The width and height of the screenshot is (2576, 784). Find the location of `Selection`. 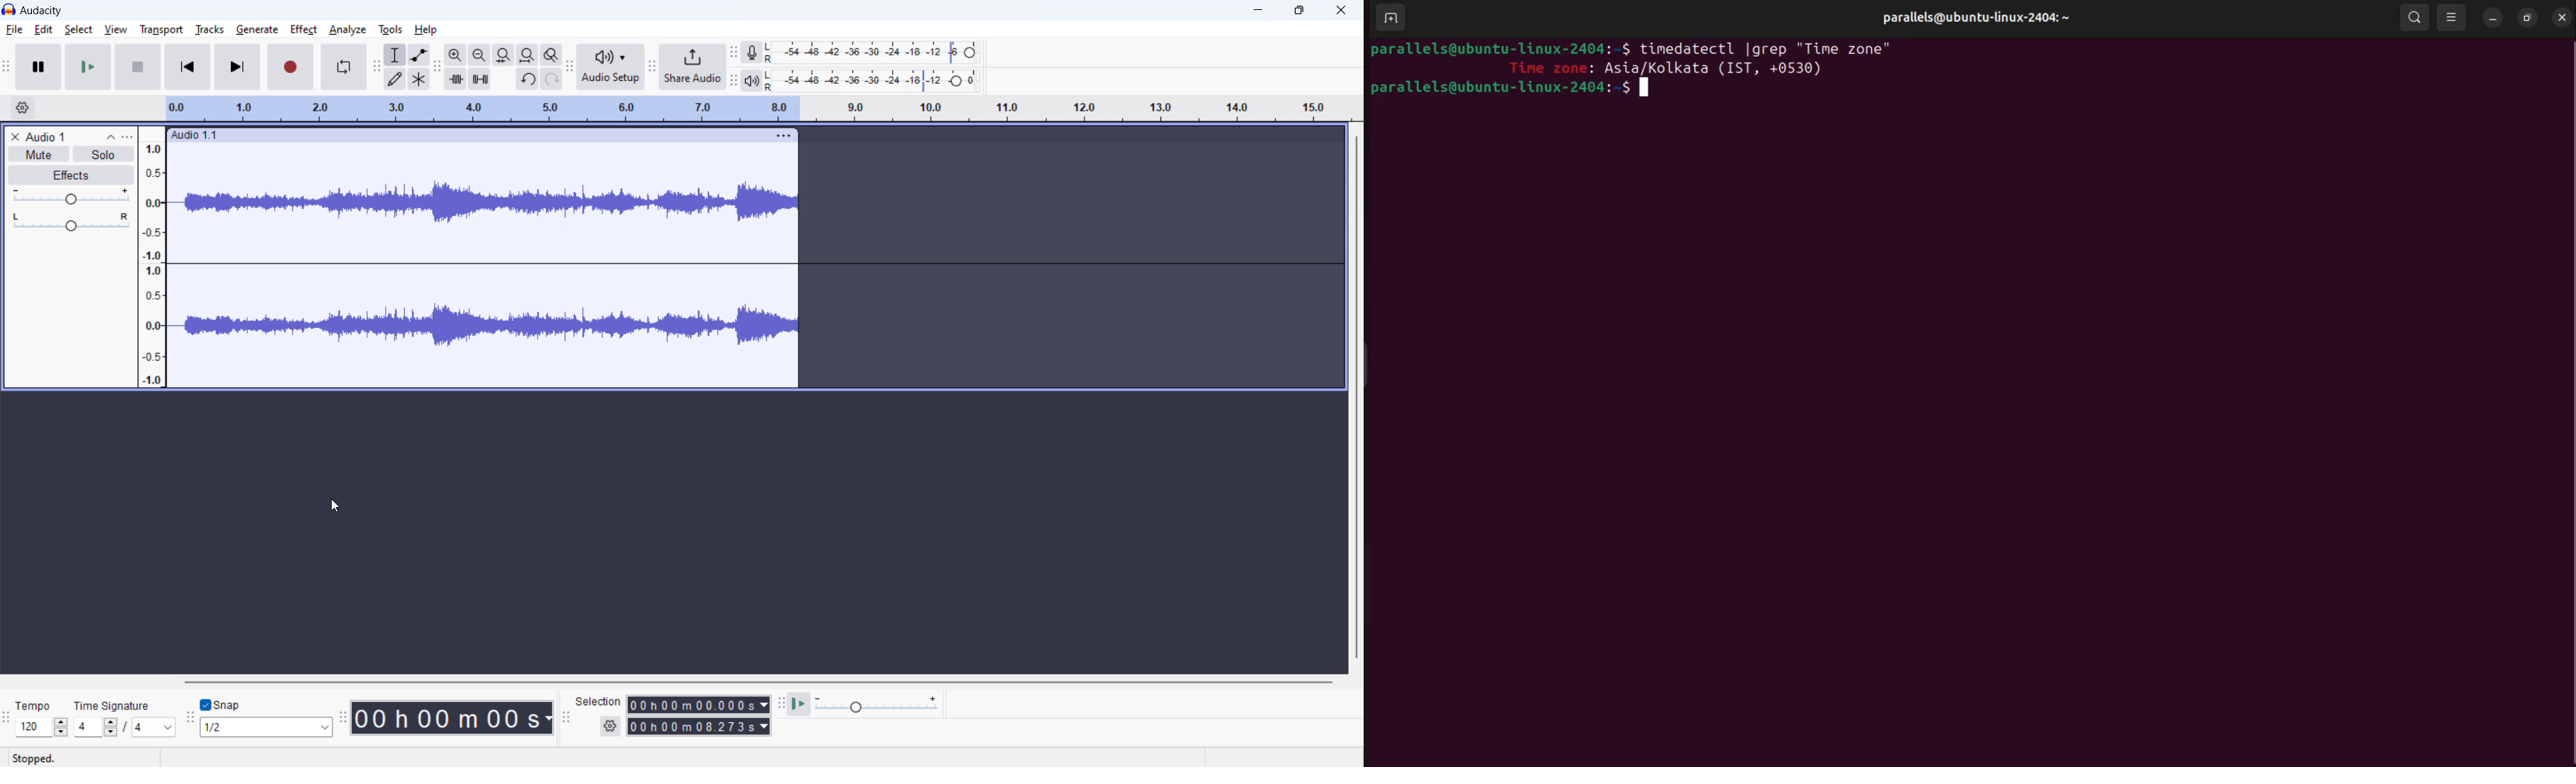

Selection is located at coordinates (598, 701).